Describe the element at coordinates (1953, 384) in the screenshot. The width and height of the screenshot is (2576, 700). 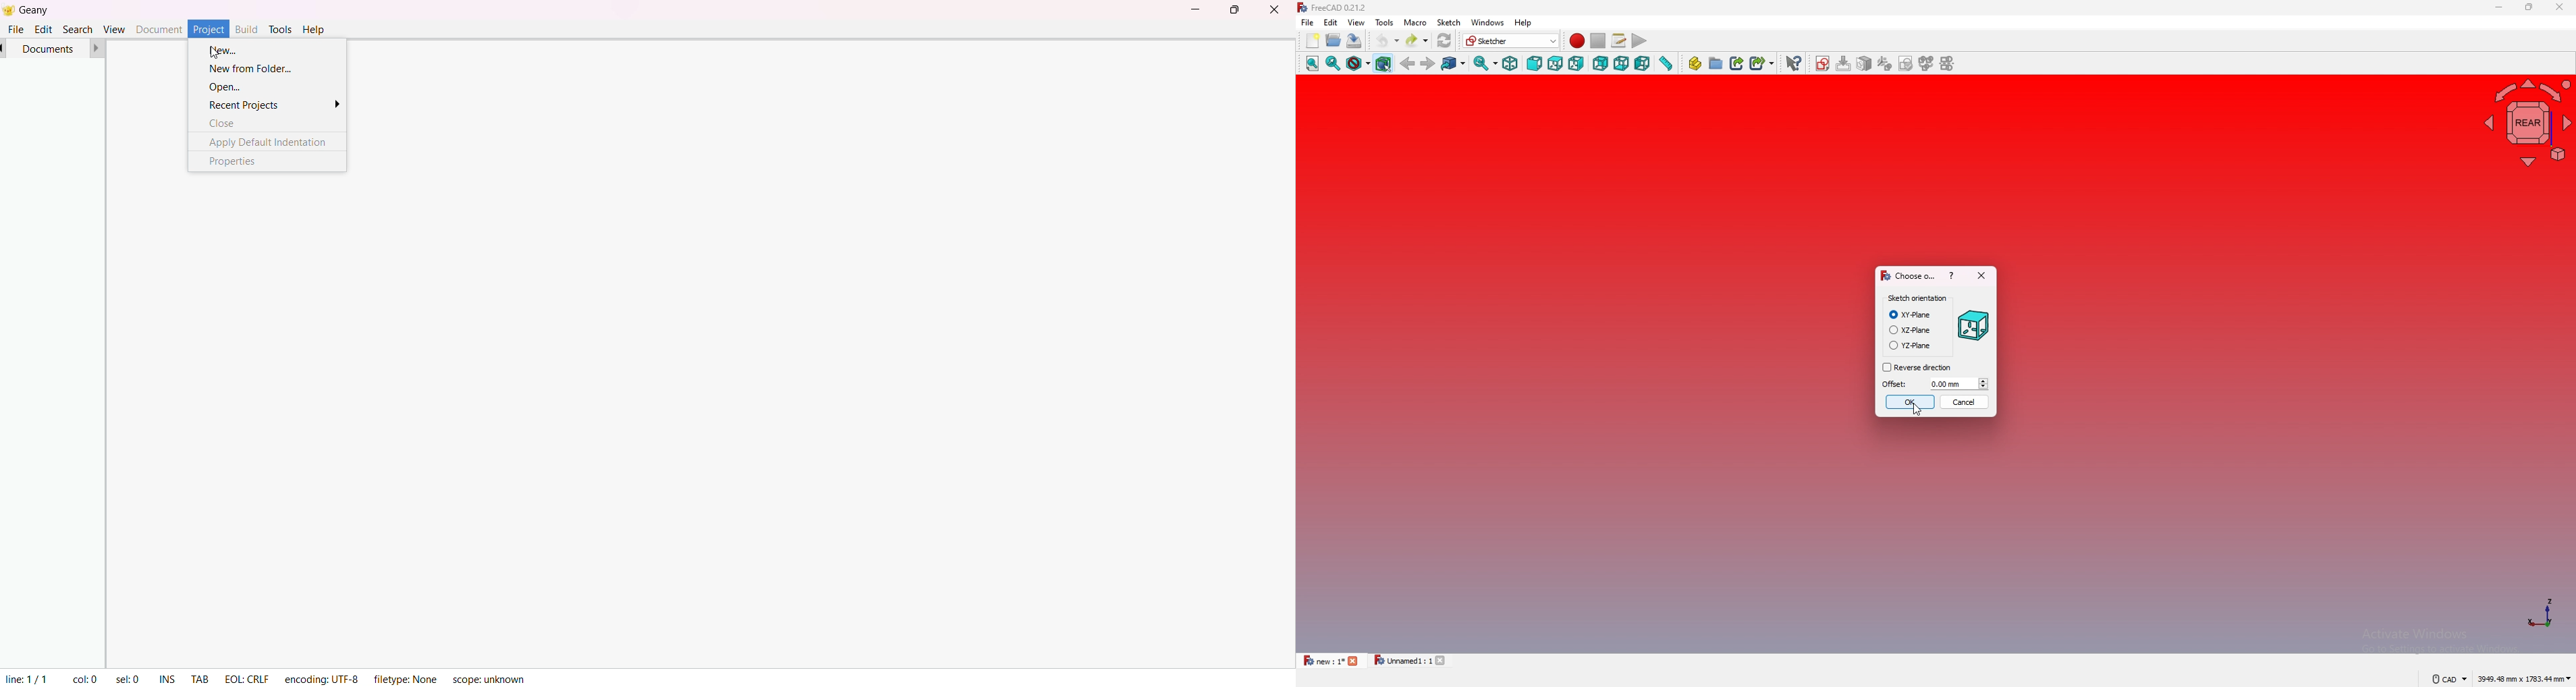
I see `0.00 mm` at that location.